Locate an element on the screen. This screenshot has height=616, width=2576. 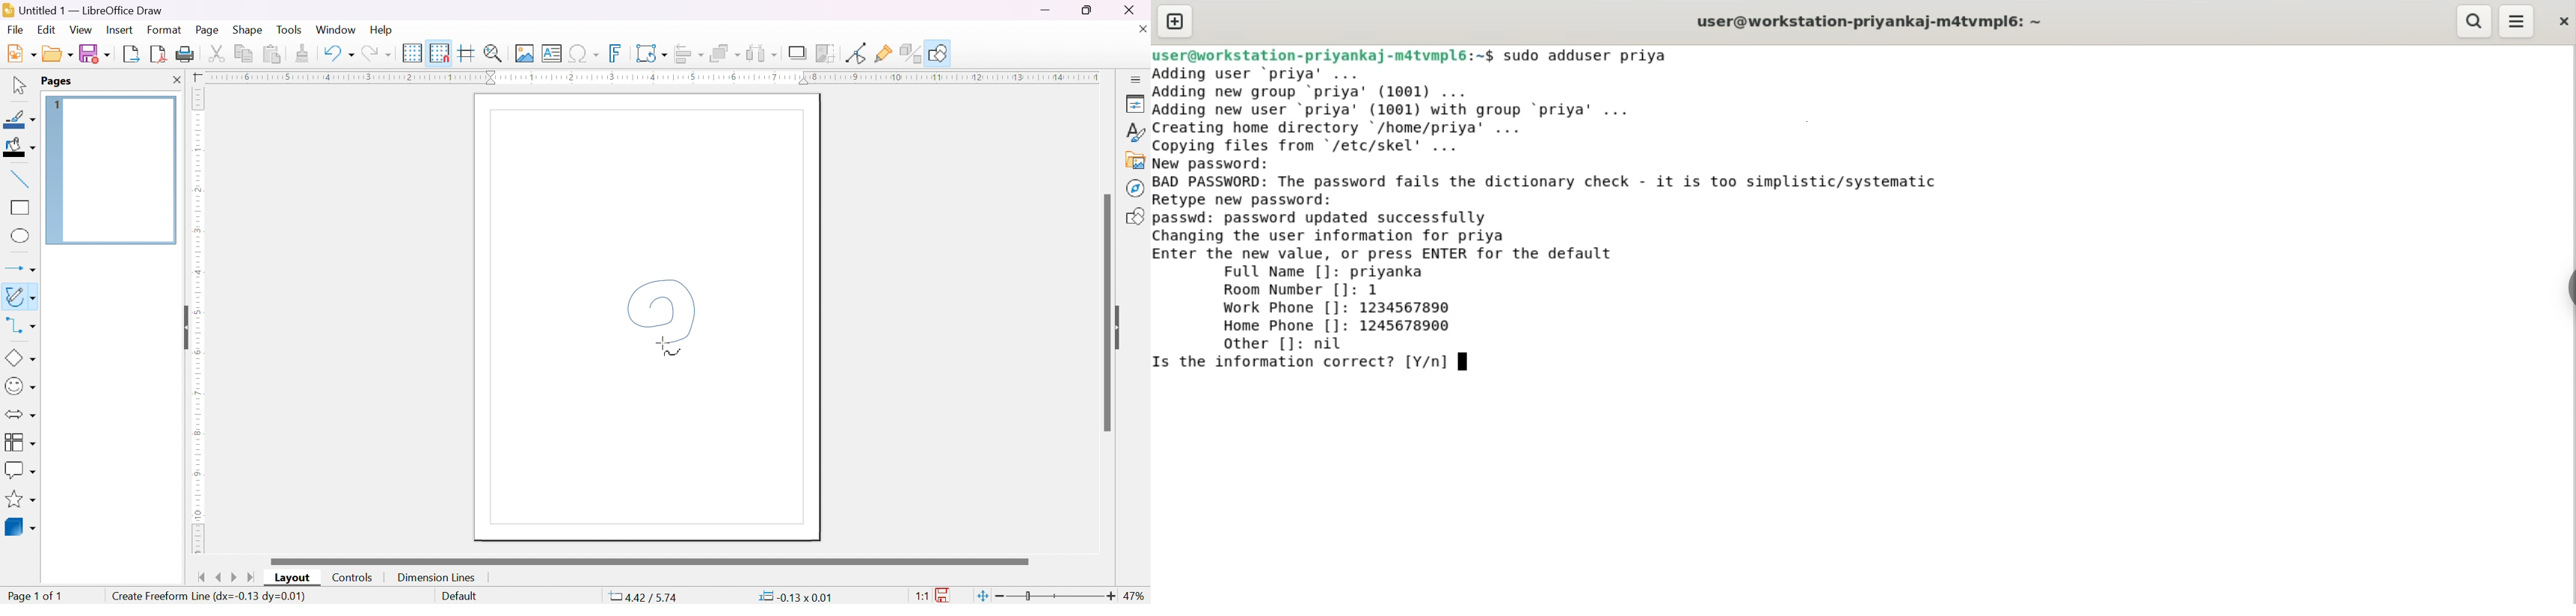
insert special characters is located at coordinates (584, 53).